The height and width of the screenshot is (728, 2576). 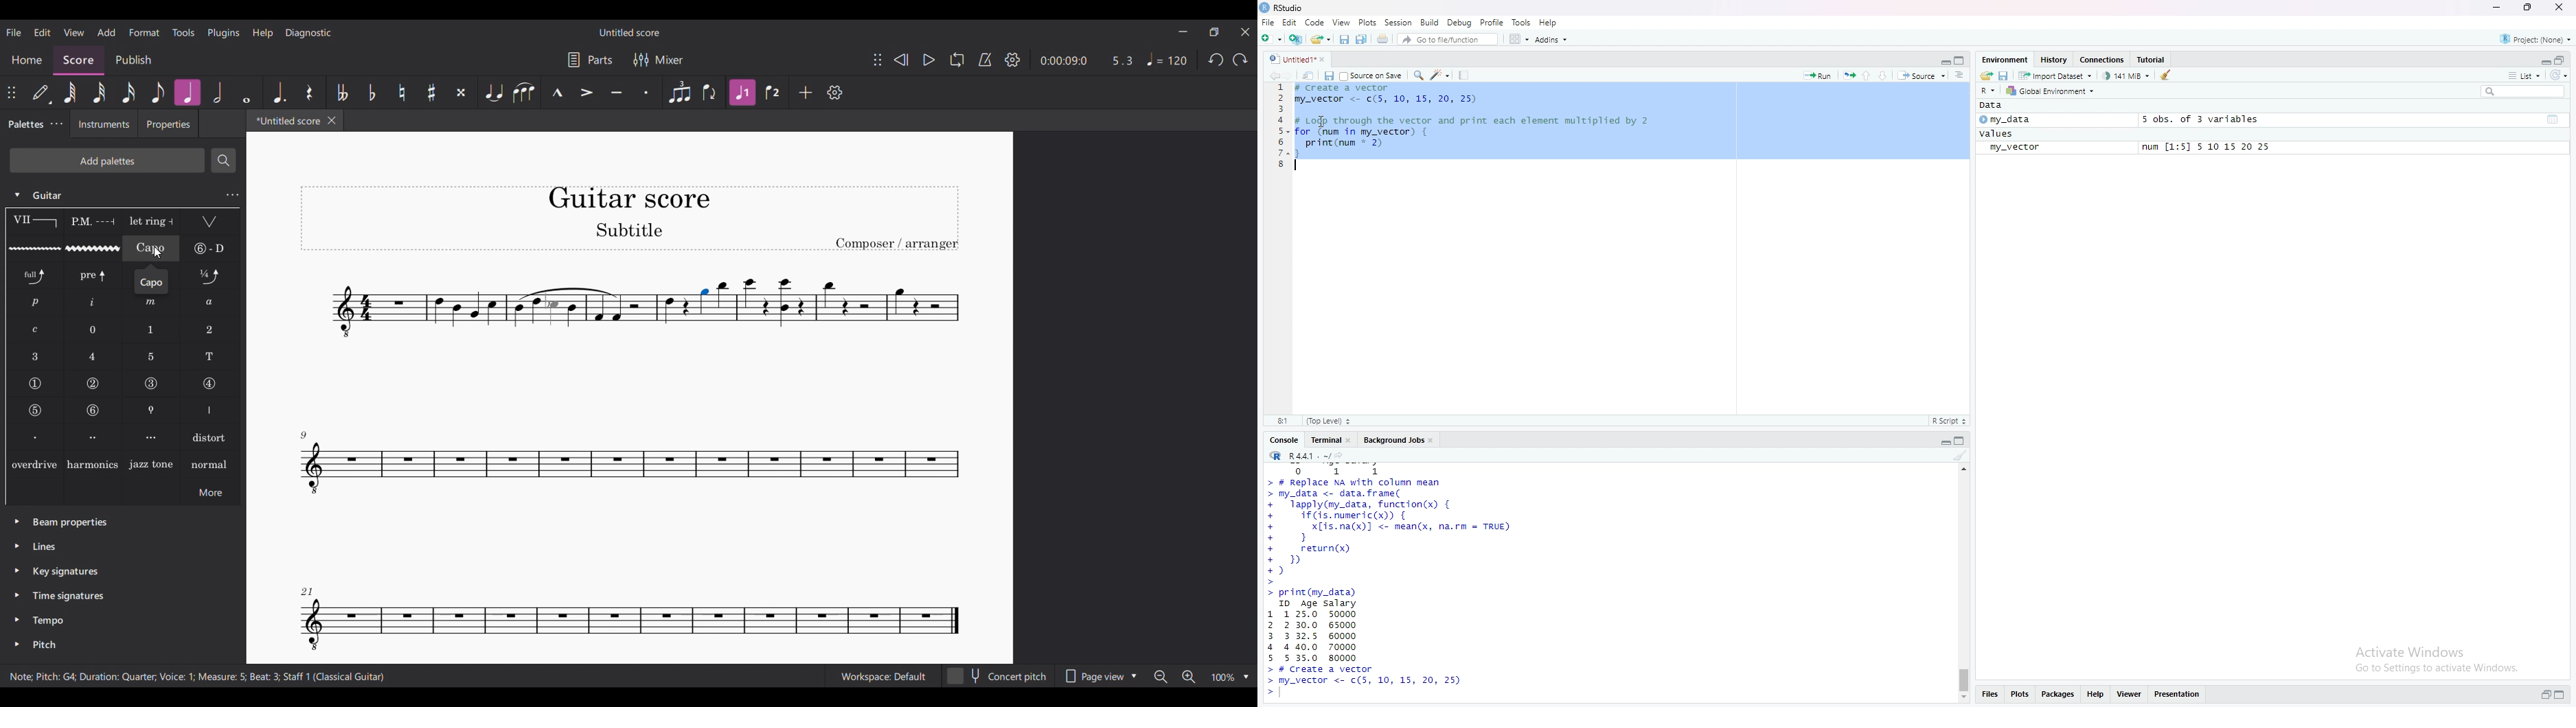 What do you see at coordinates (1963, 441) in the screenshot?
I see `collapse` at bounding box center [1963, 441].